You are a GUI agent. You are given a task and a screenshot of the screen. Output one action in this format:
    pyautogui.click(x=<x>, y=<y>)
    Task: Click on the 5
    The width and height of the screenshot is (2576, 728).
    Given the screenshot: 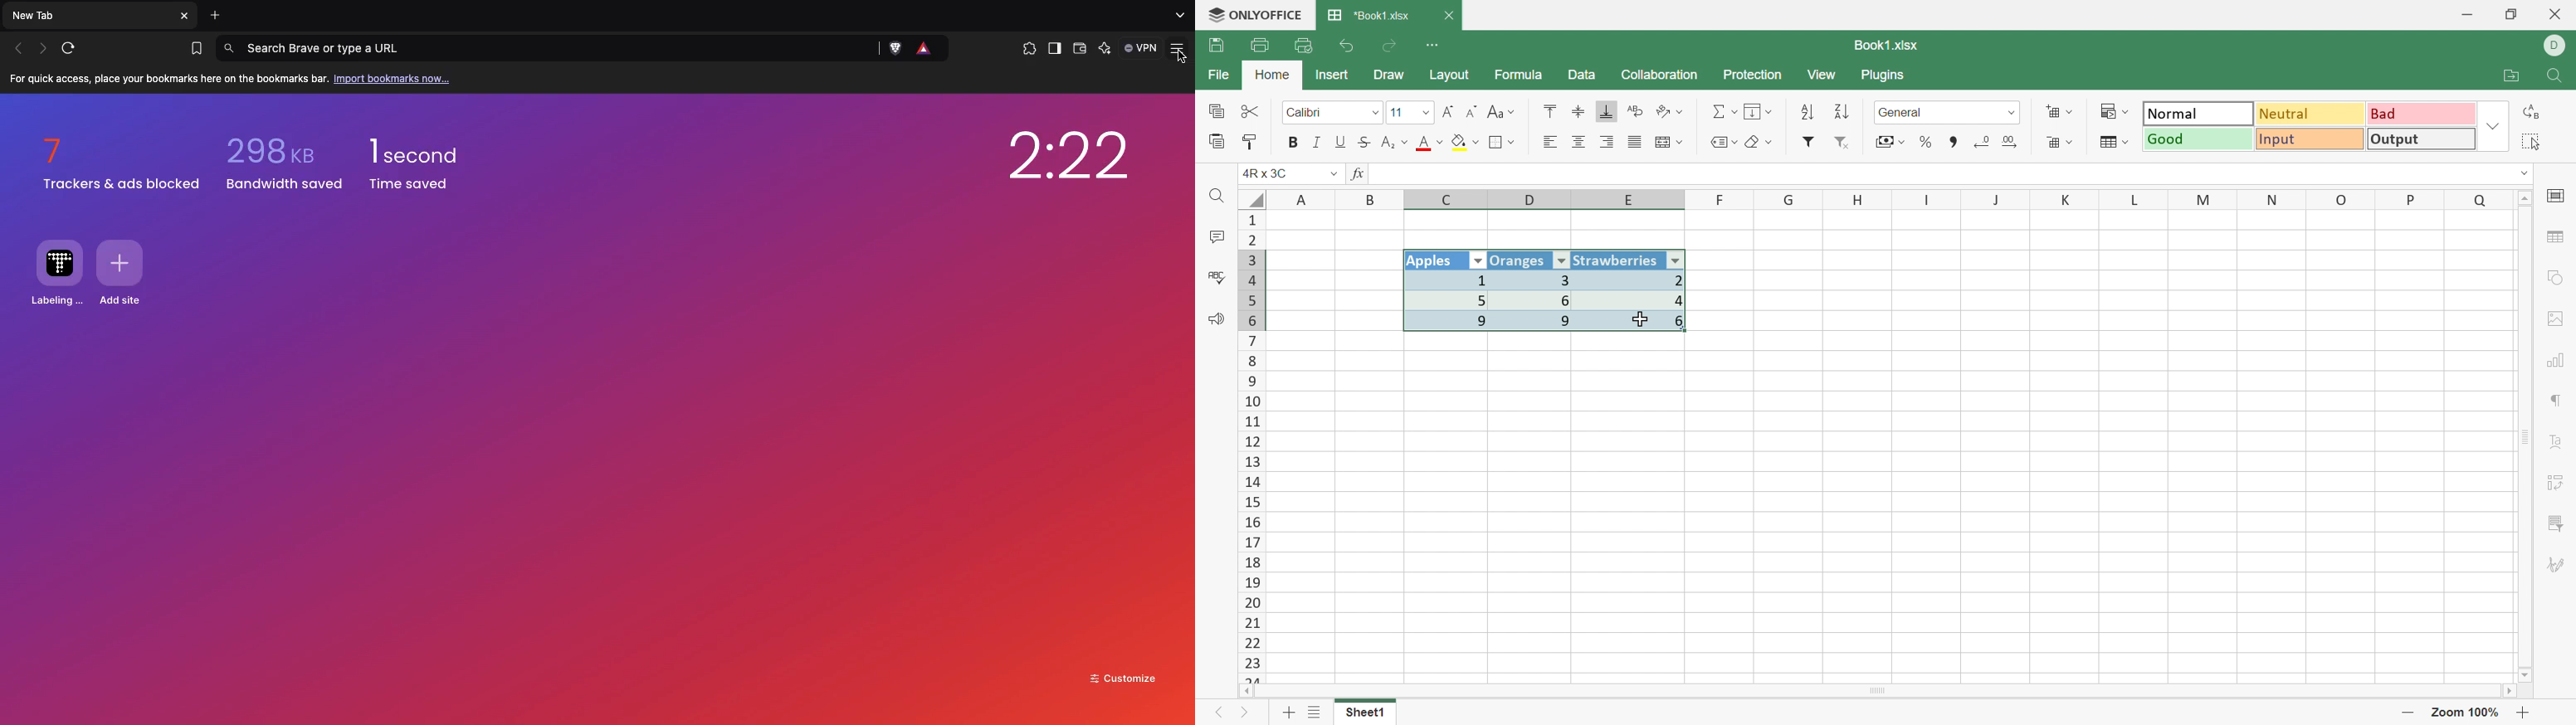 What is the action you would take?
    pyautogui.click(x=1448, y=299)
    